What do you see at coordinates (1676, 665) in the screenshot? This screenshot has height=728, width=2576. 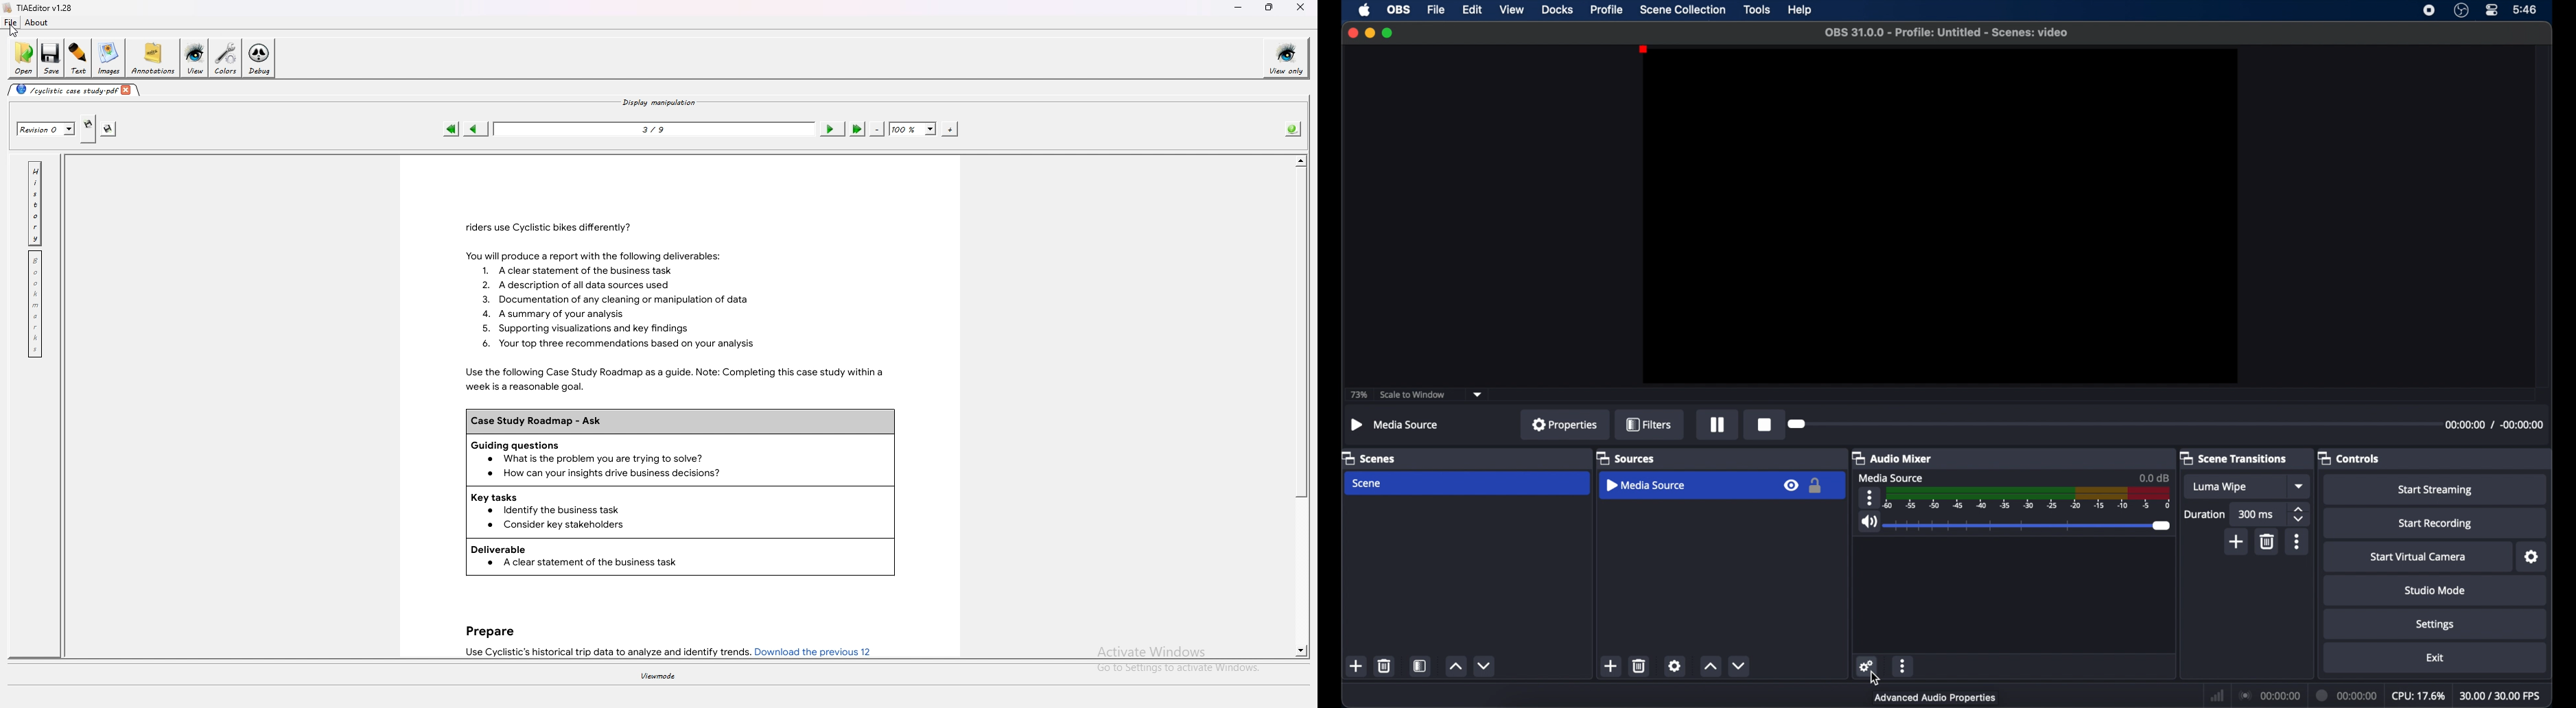 I see `settings` at bounding box center [1676, 665].